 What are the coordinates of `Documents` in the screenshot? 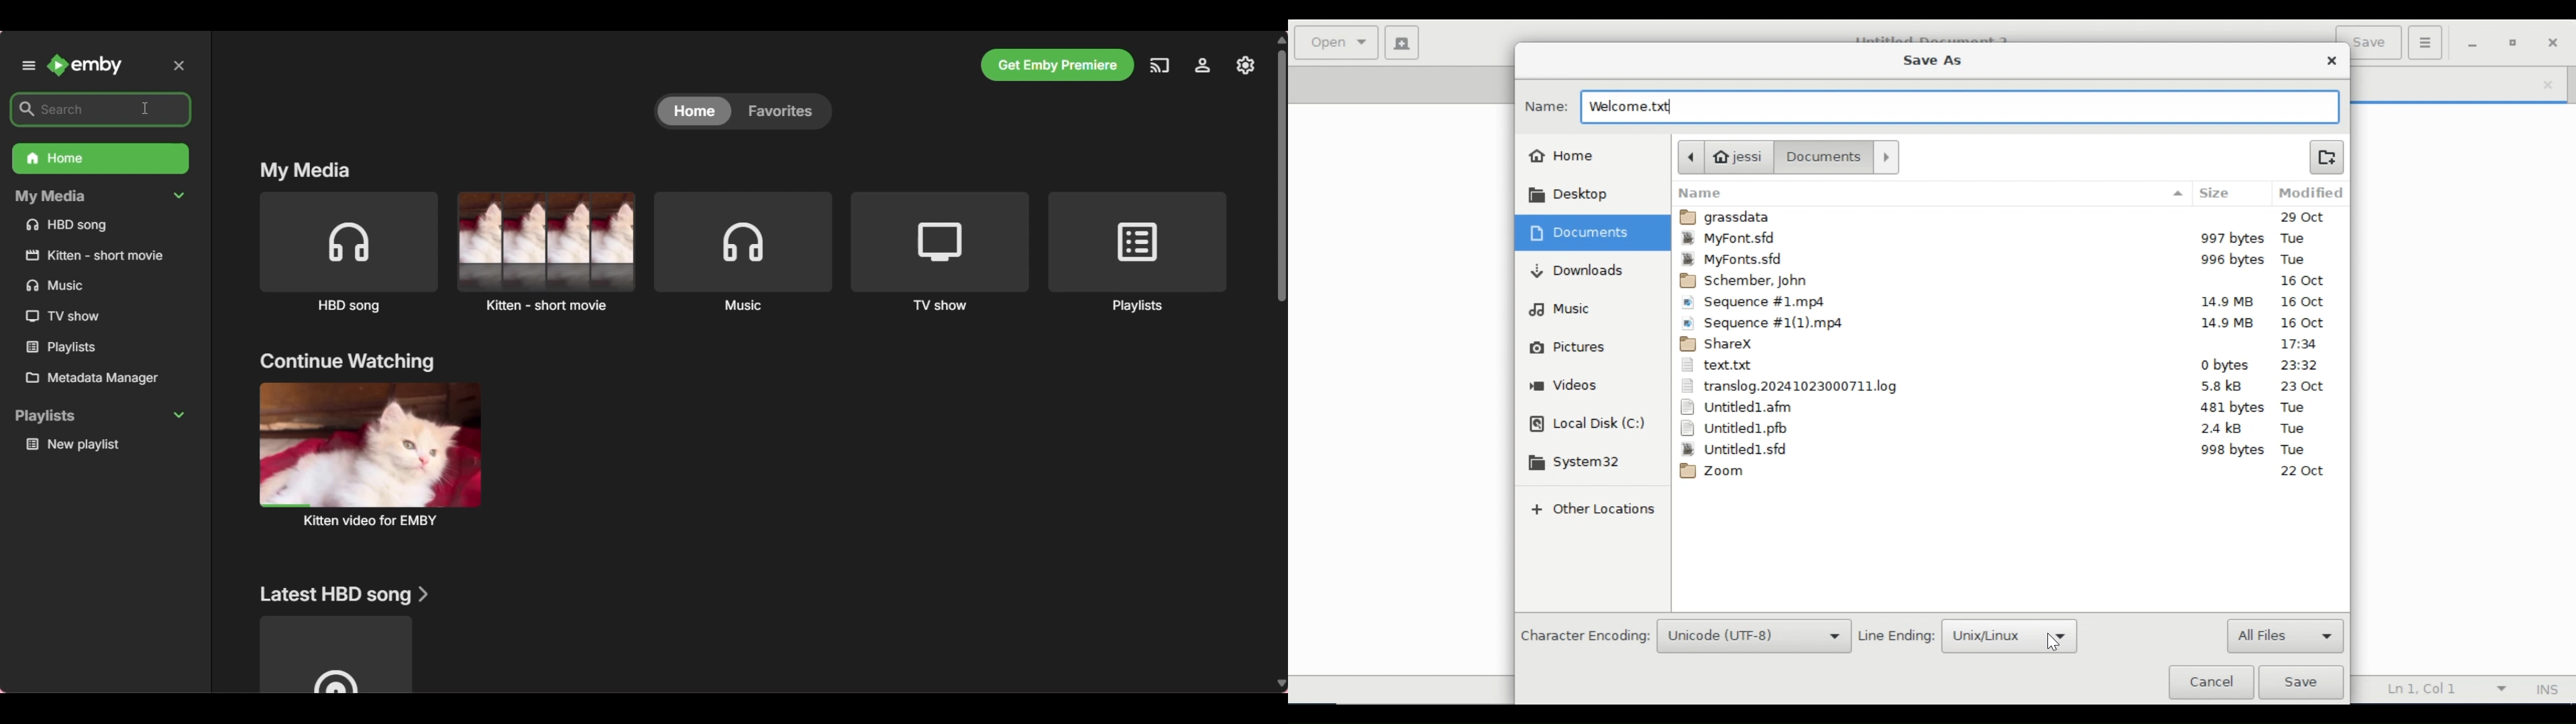 It's located at (1580, 232).